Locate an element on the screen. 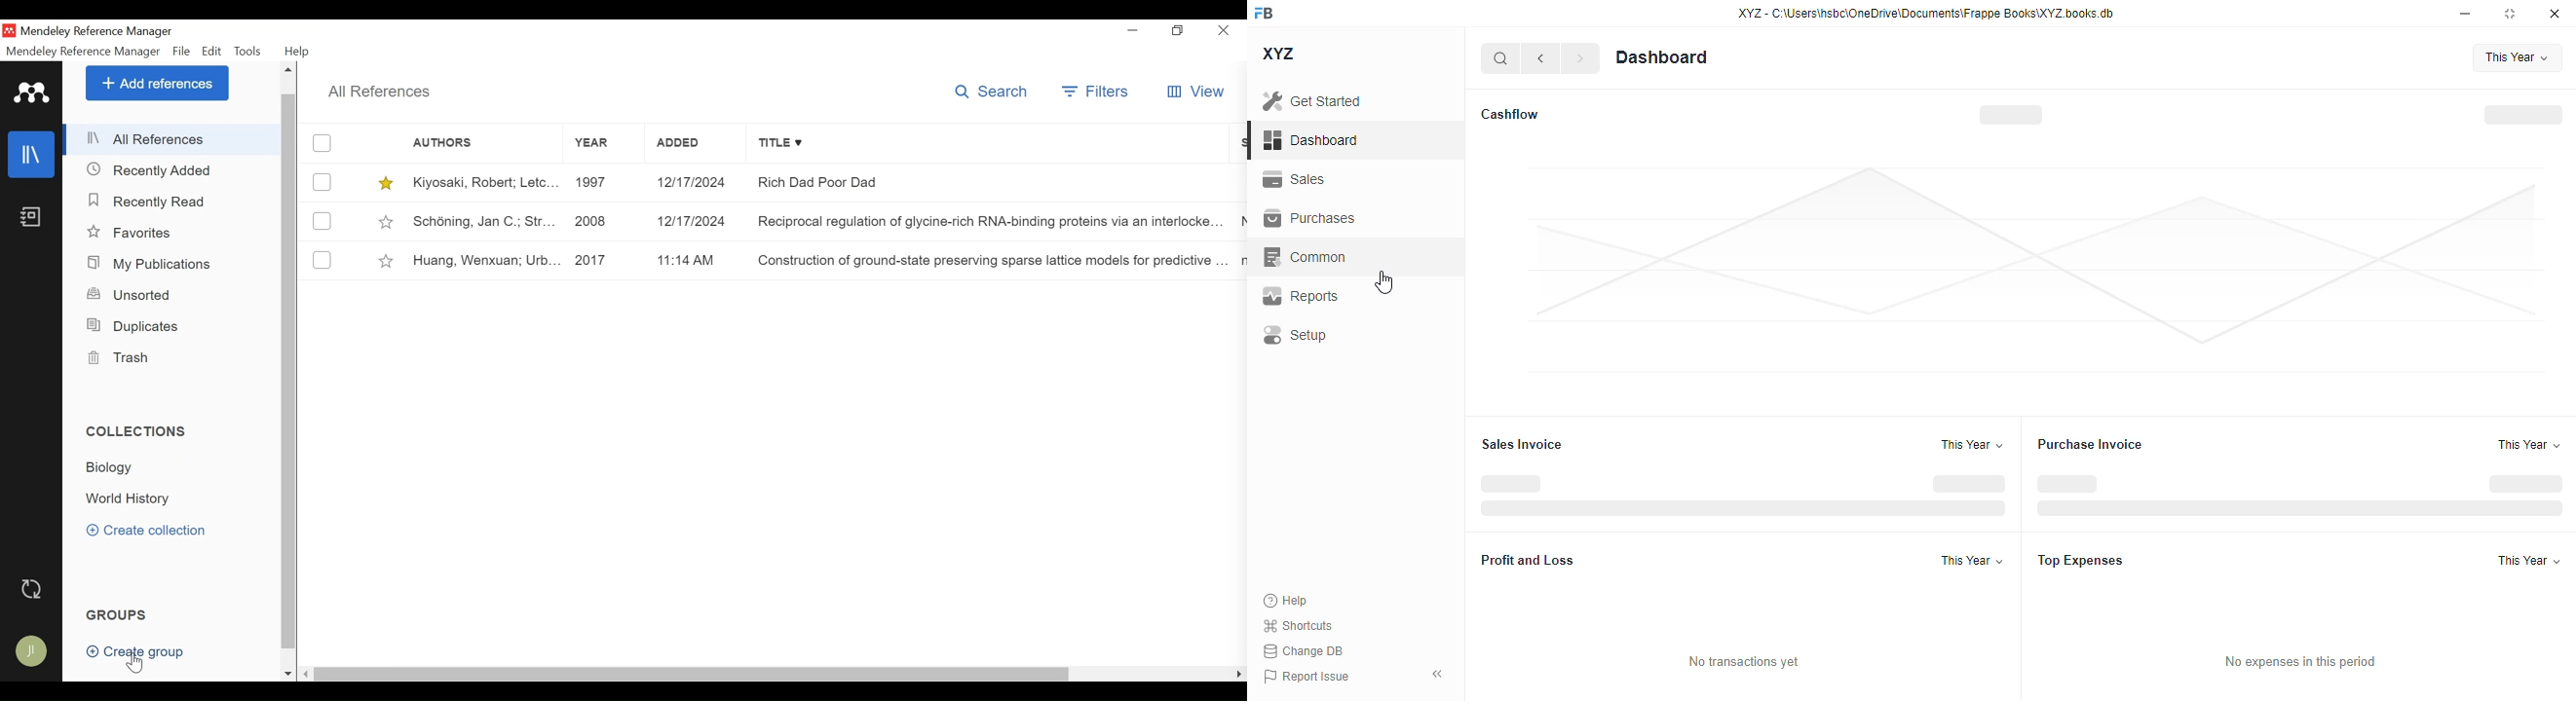  help is located at coordinates (1286, 601).